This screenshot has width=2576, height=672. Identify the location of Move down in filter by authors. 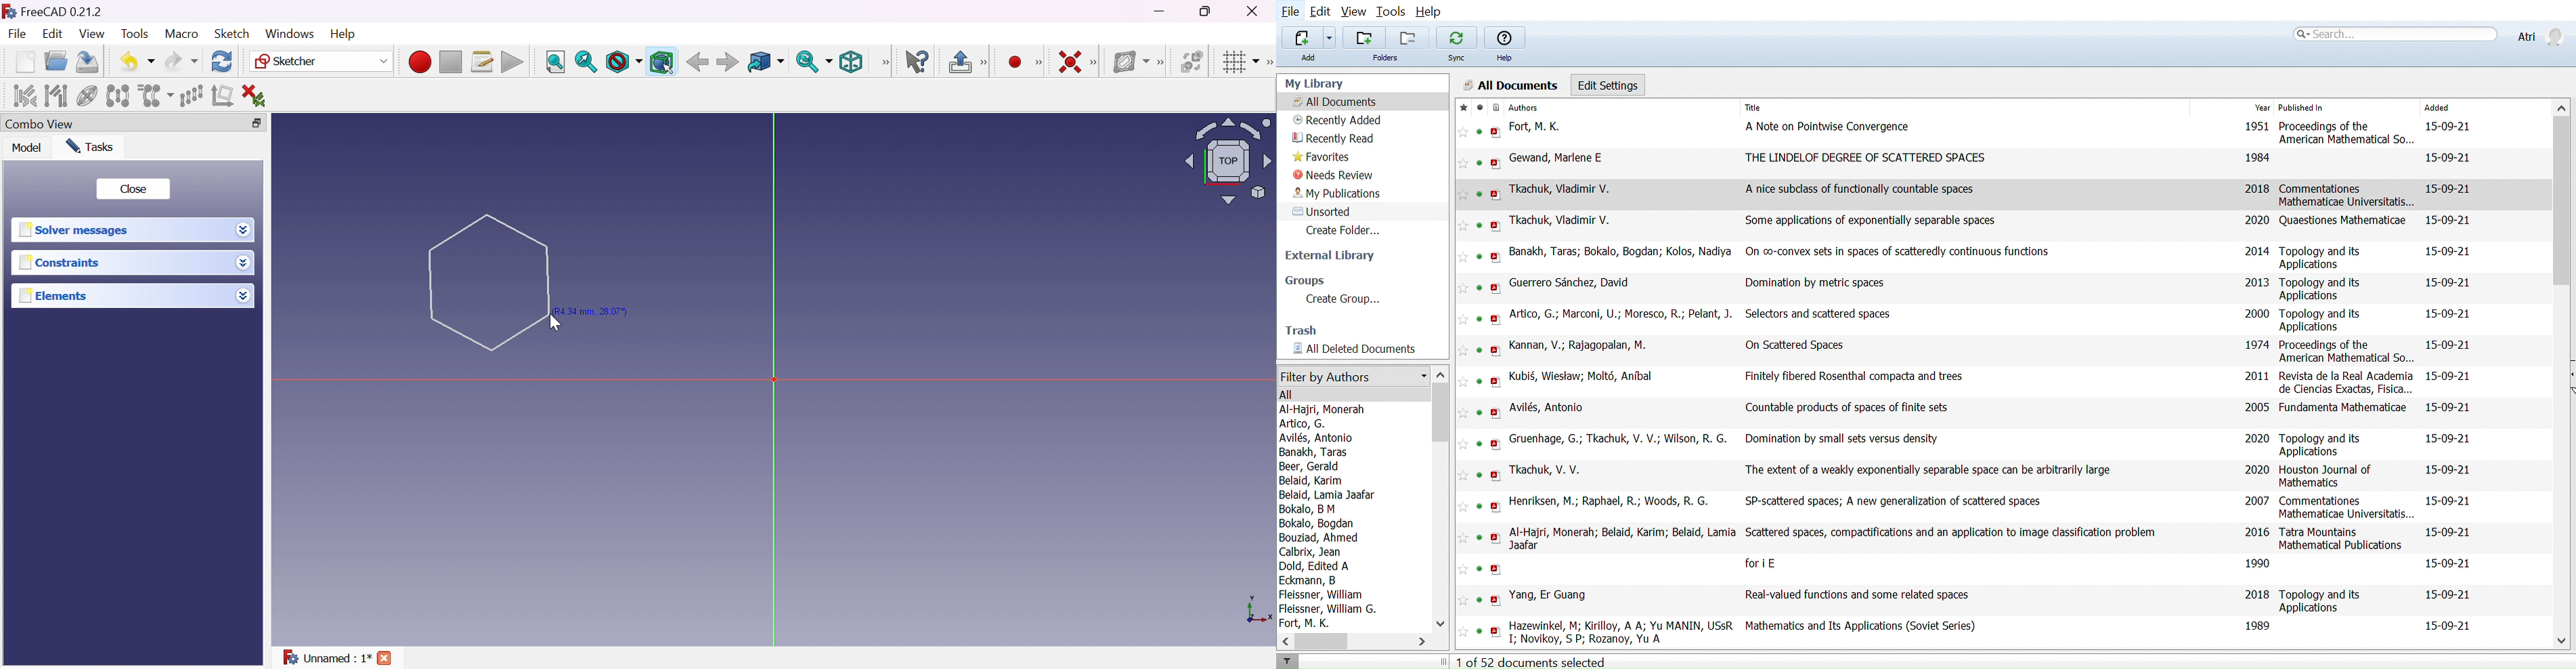
(1439, 622).